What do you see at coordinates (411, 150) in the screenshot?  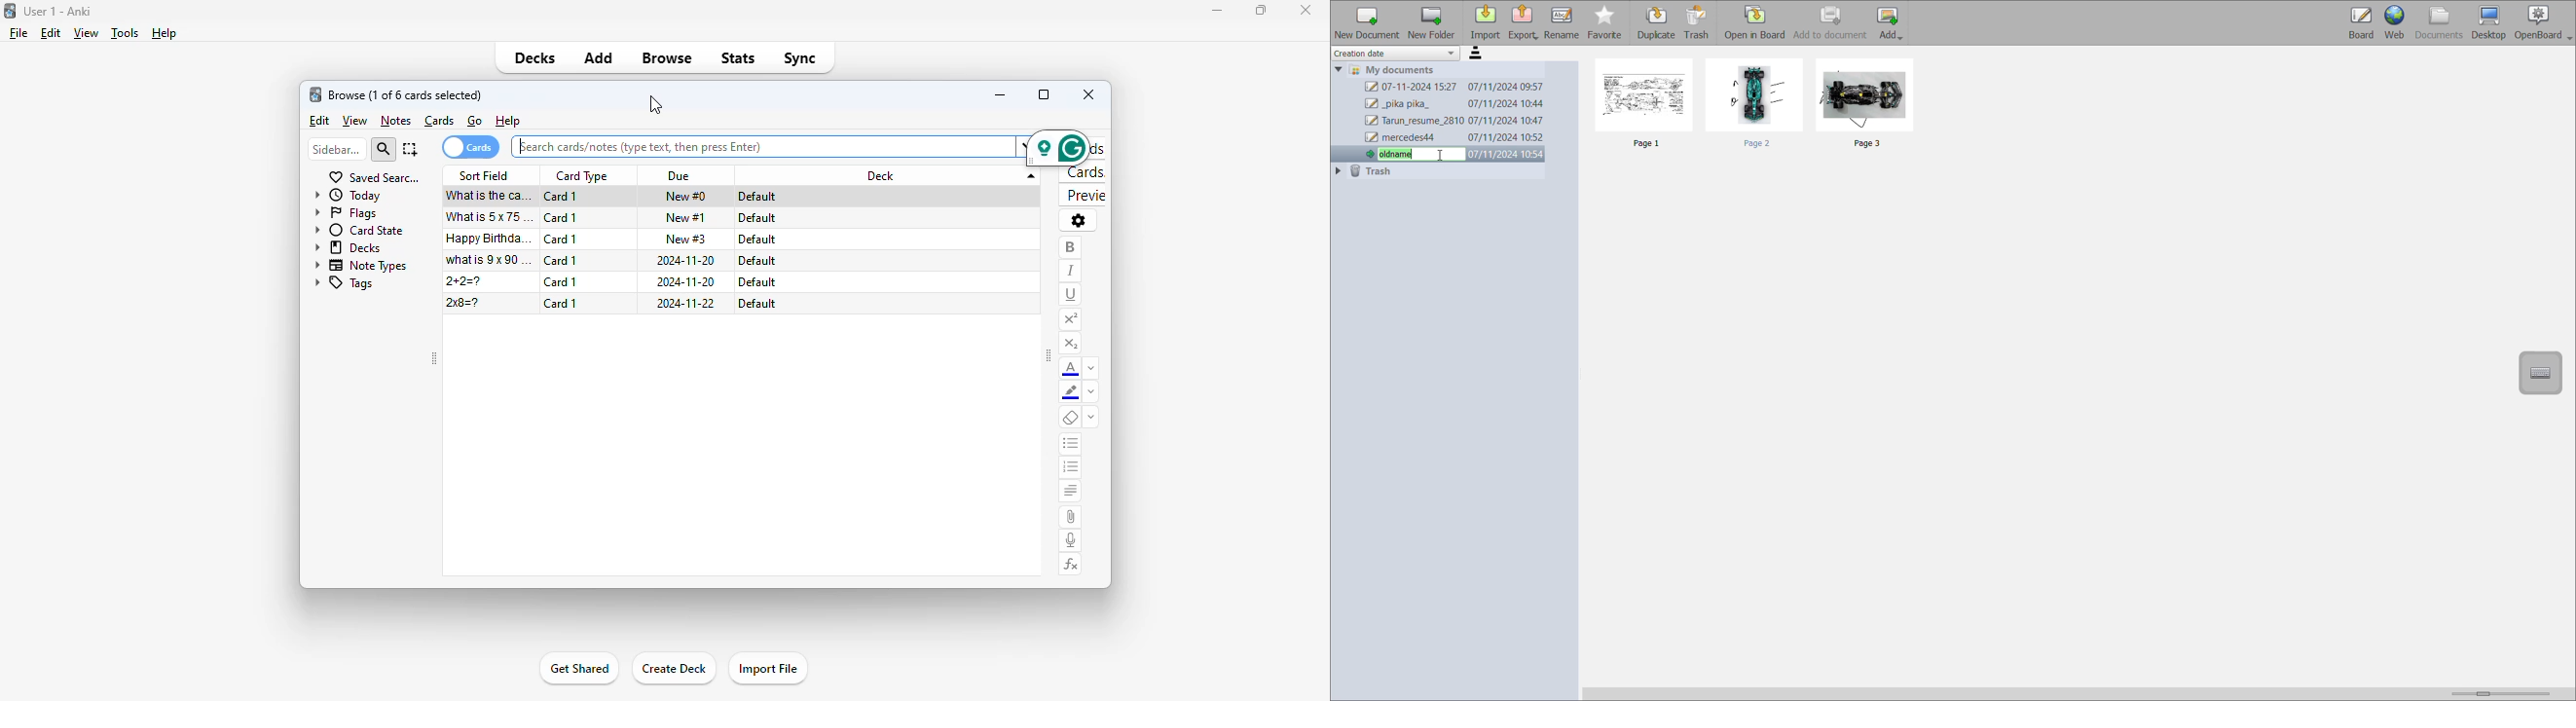 I see `select` at bounding box center [411, 150].